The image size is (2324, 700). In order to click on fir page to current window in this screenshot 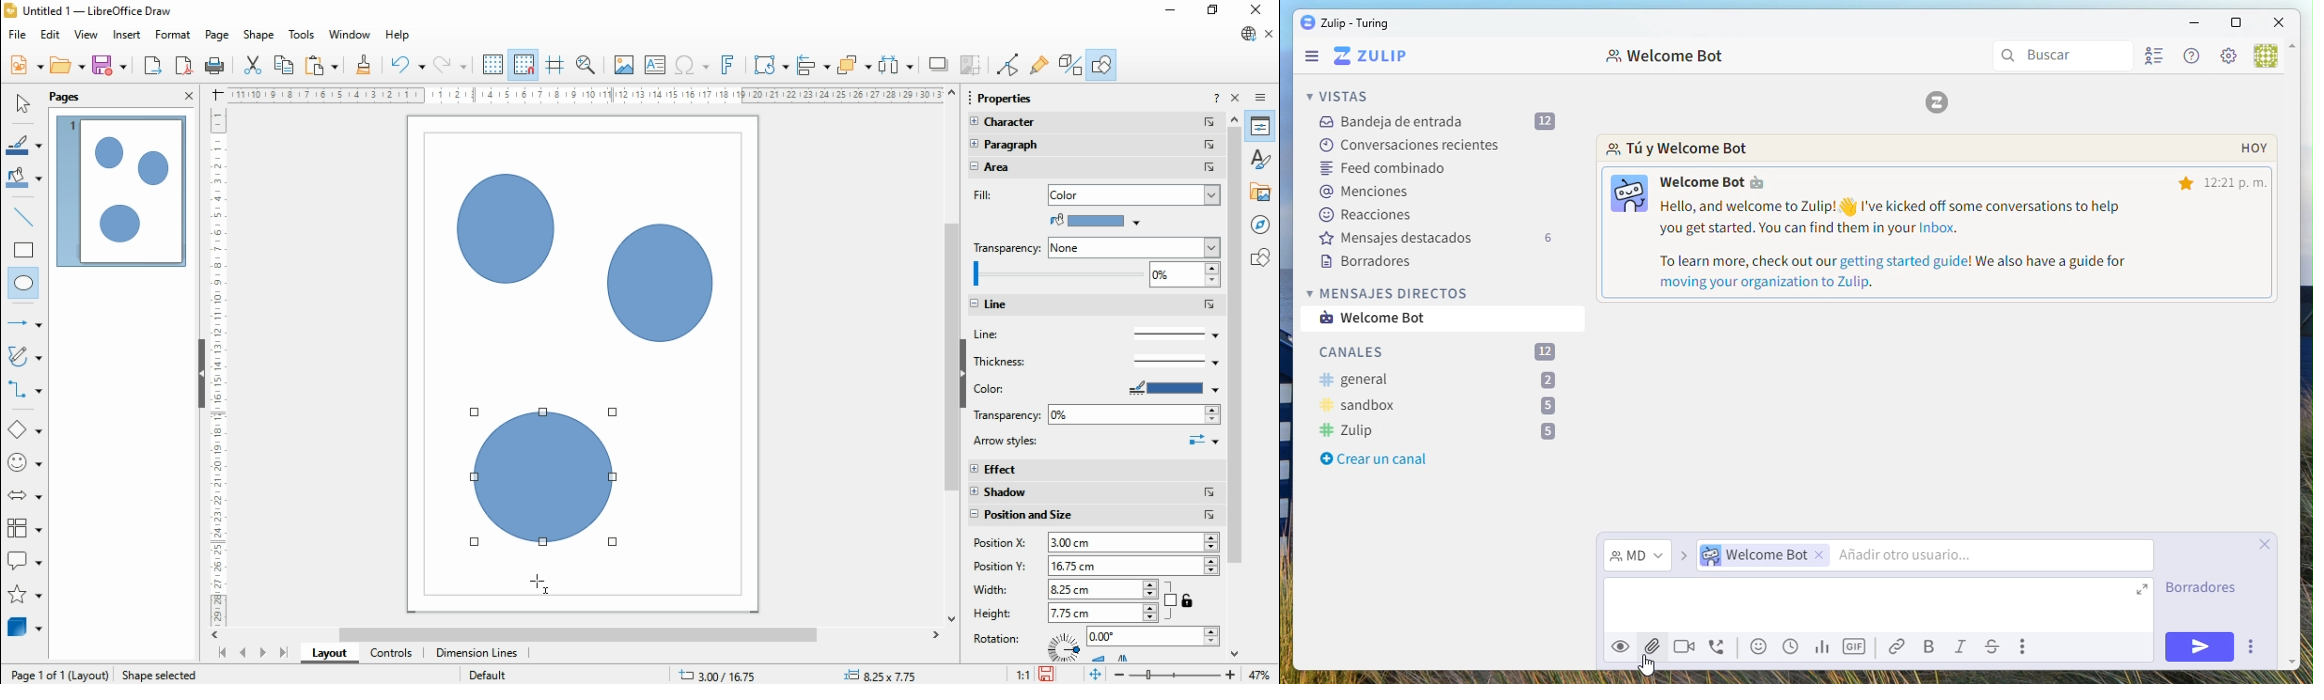, I will do `click(1095, 674)`.